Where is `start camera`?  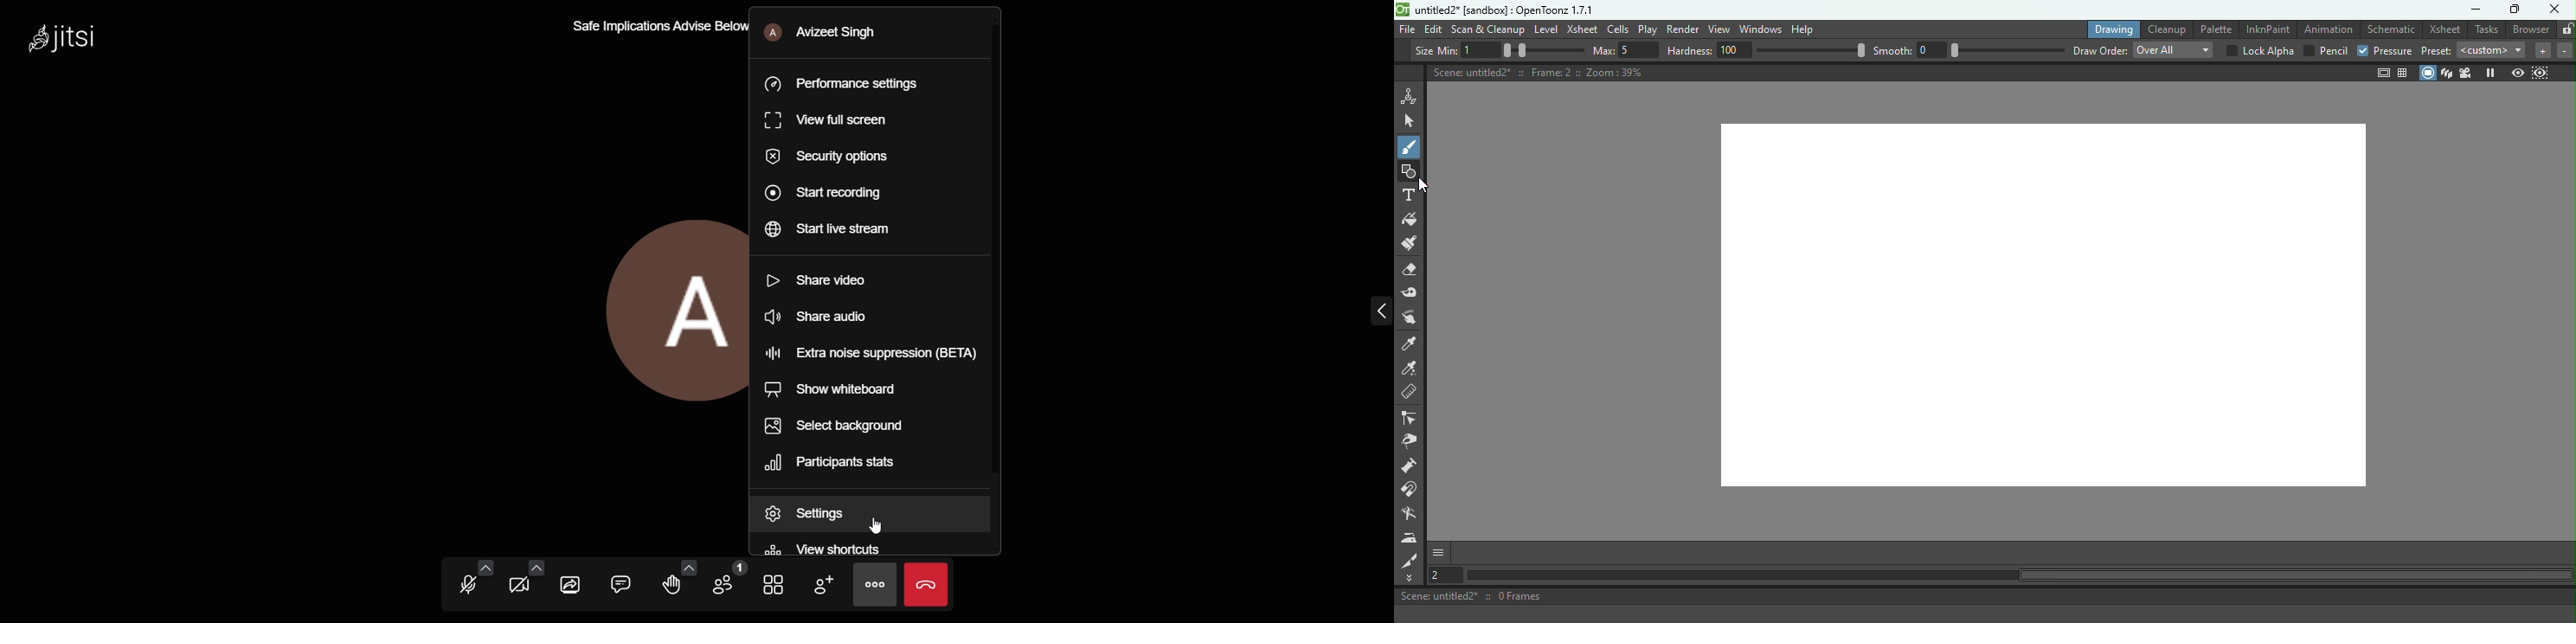 start camera is located at coordinates (521, 585).